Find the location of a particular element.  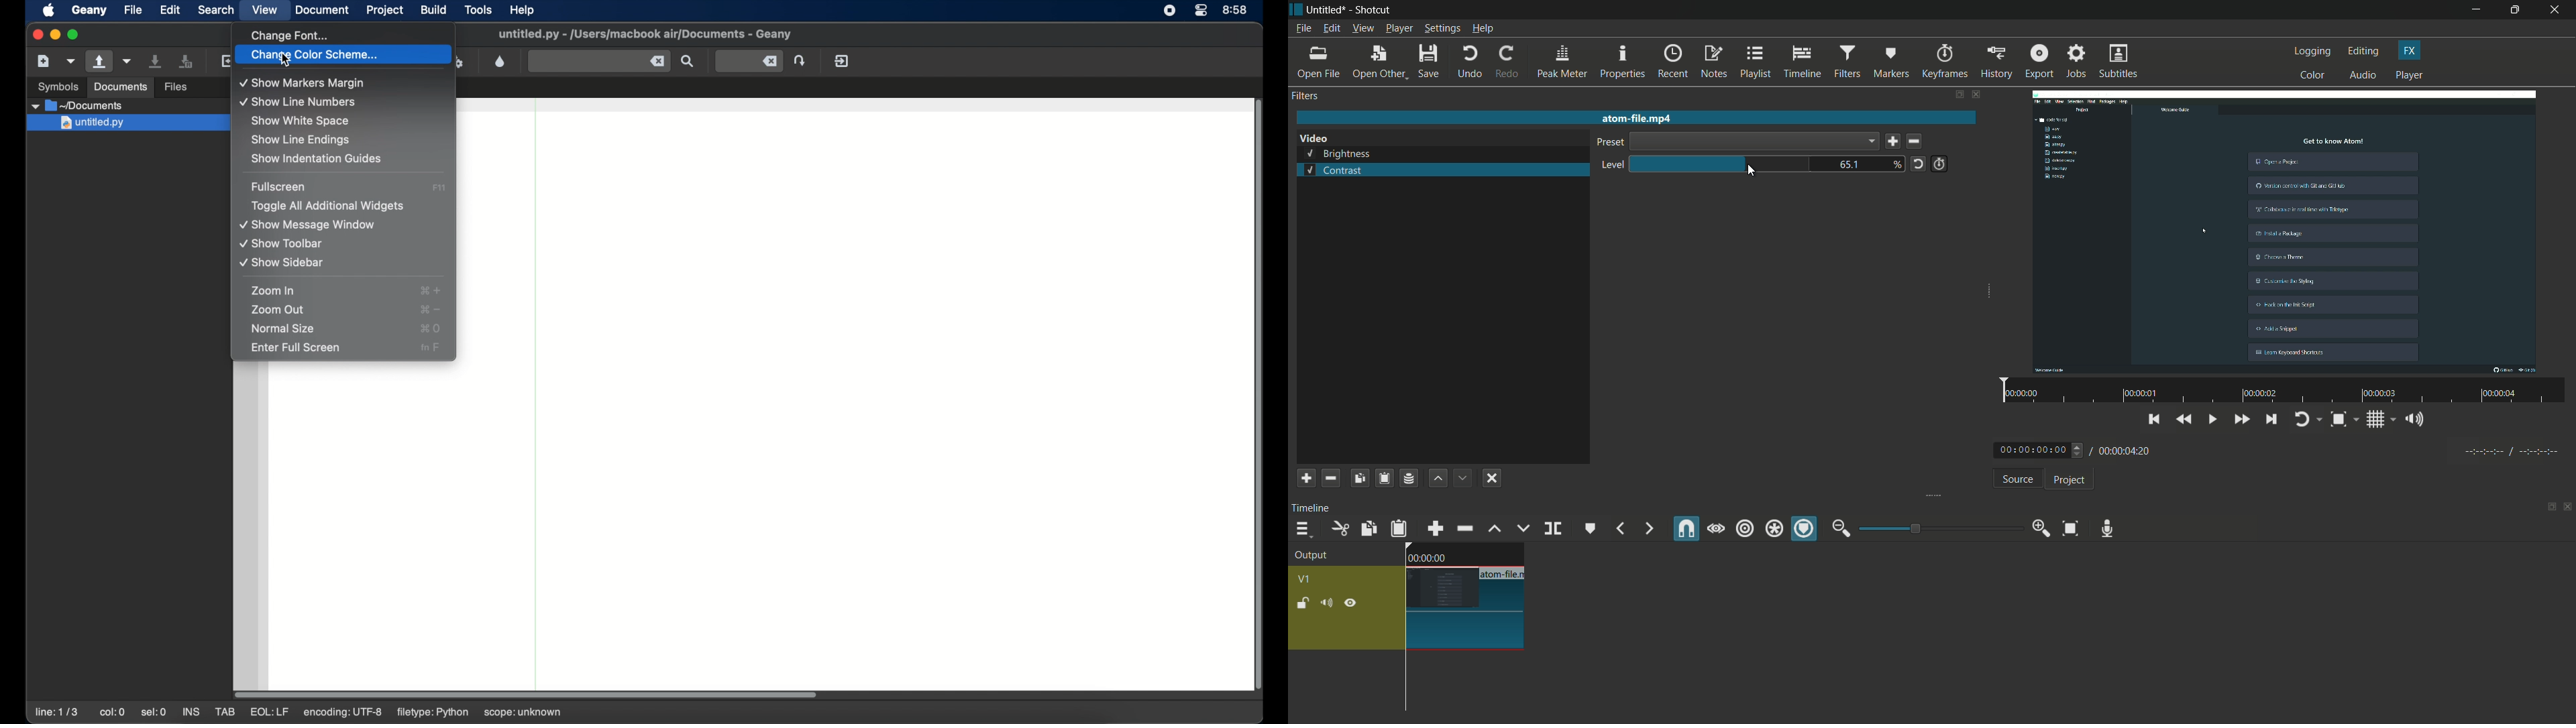

lift is located at coordinates (1494, 528).